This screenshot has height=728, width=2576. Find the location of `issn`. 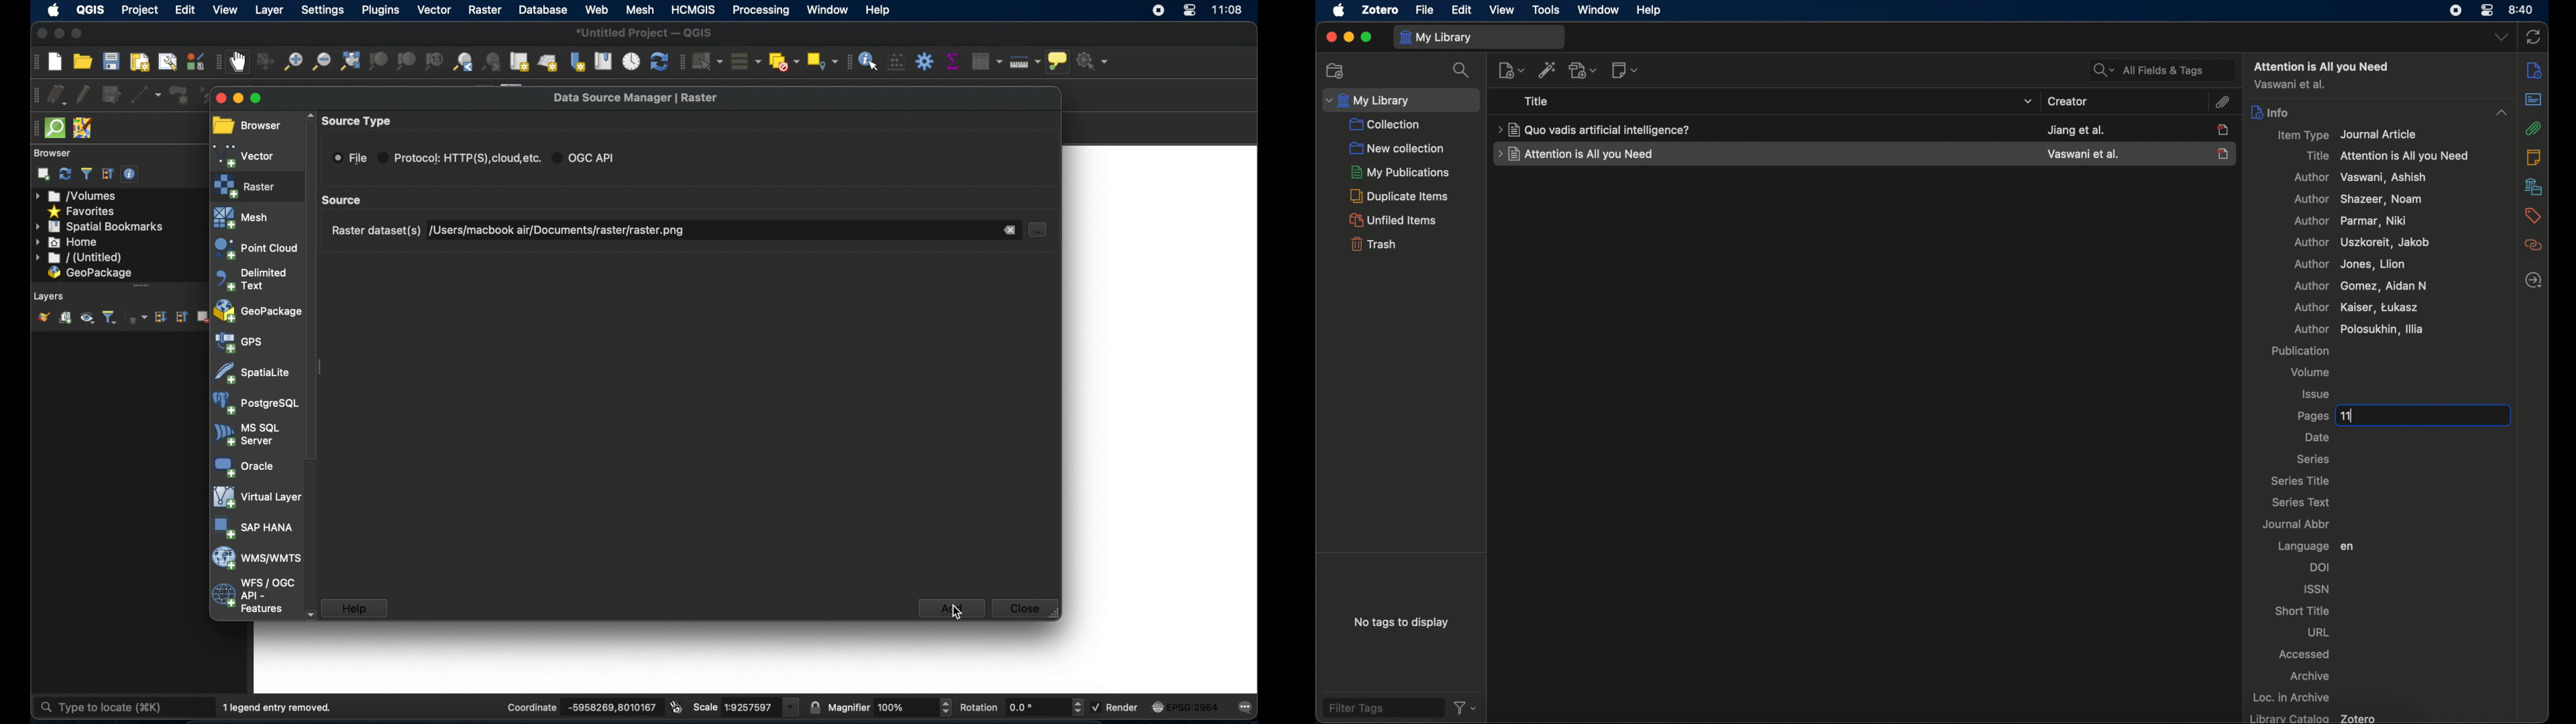

issn is located at coordinates (2316, 588).